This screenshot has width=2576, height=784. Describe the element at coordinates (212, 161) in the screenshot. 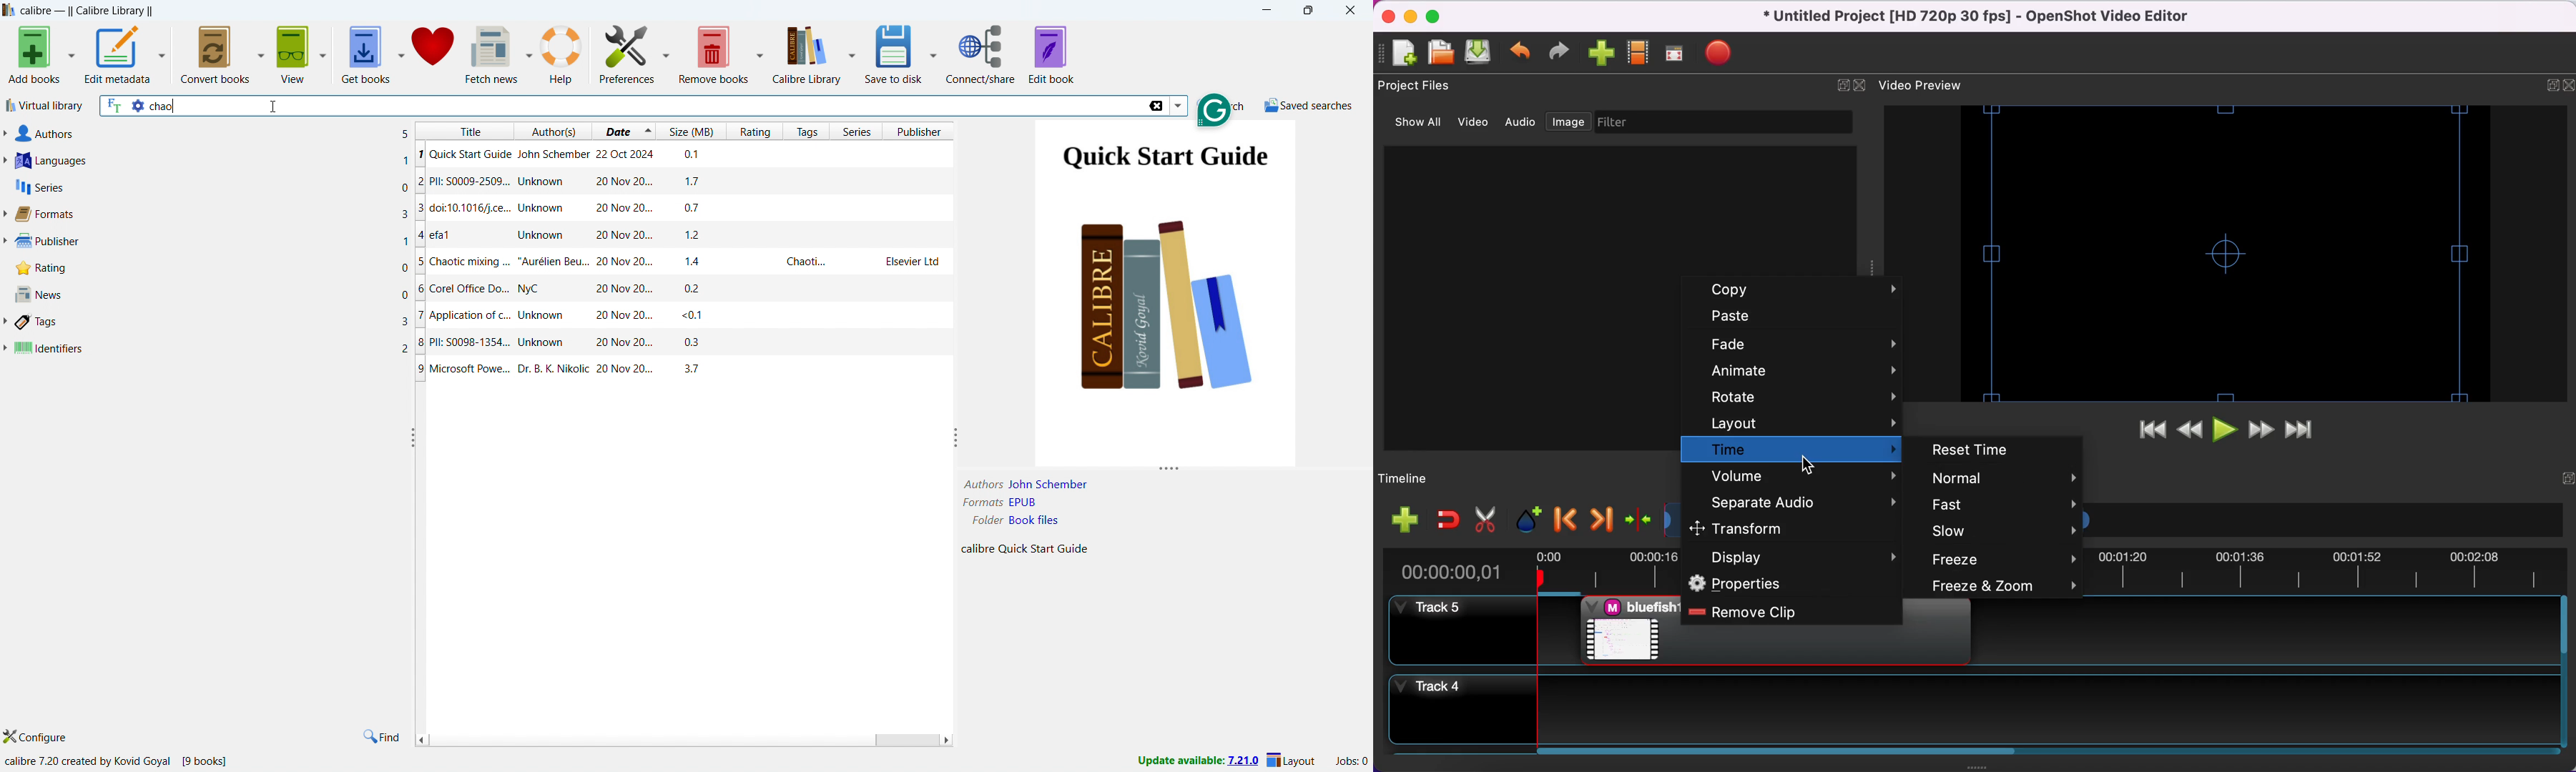

I see `languages` at that location.